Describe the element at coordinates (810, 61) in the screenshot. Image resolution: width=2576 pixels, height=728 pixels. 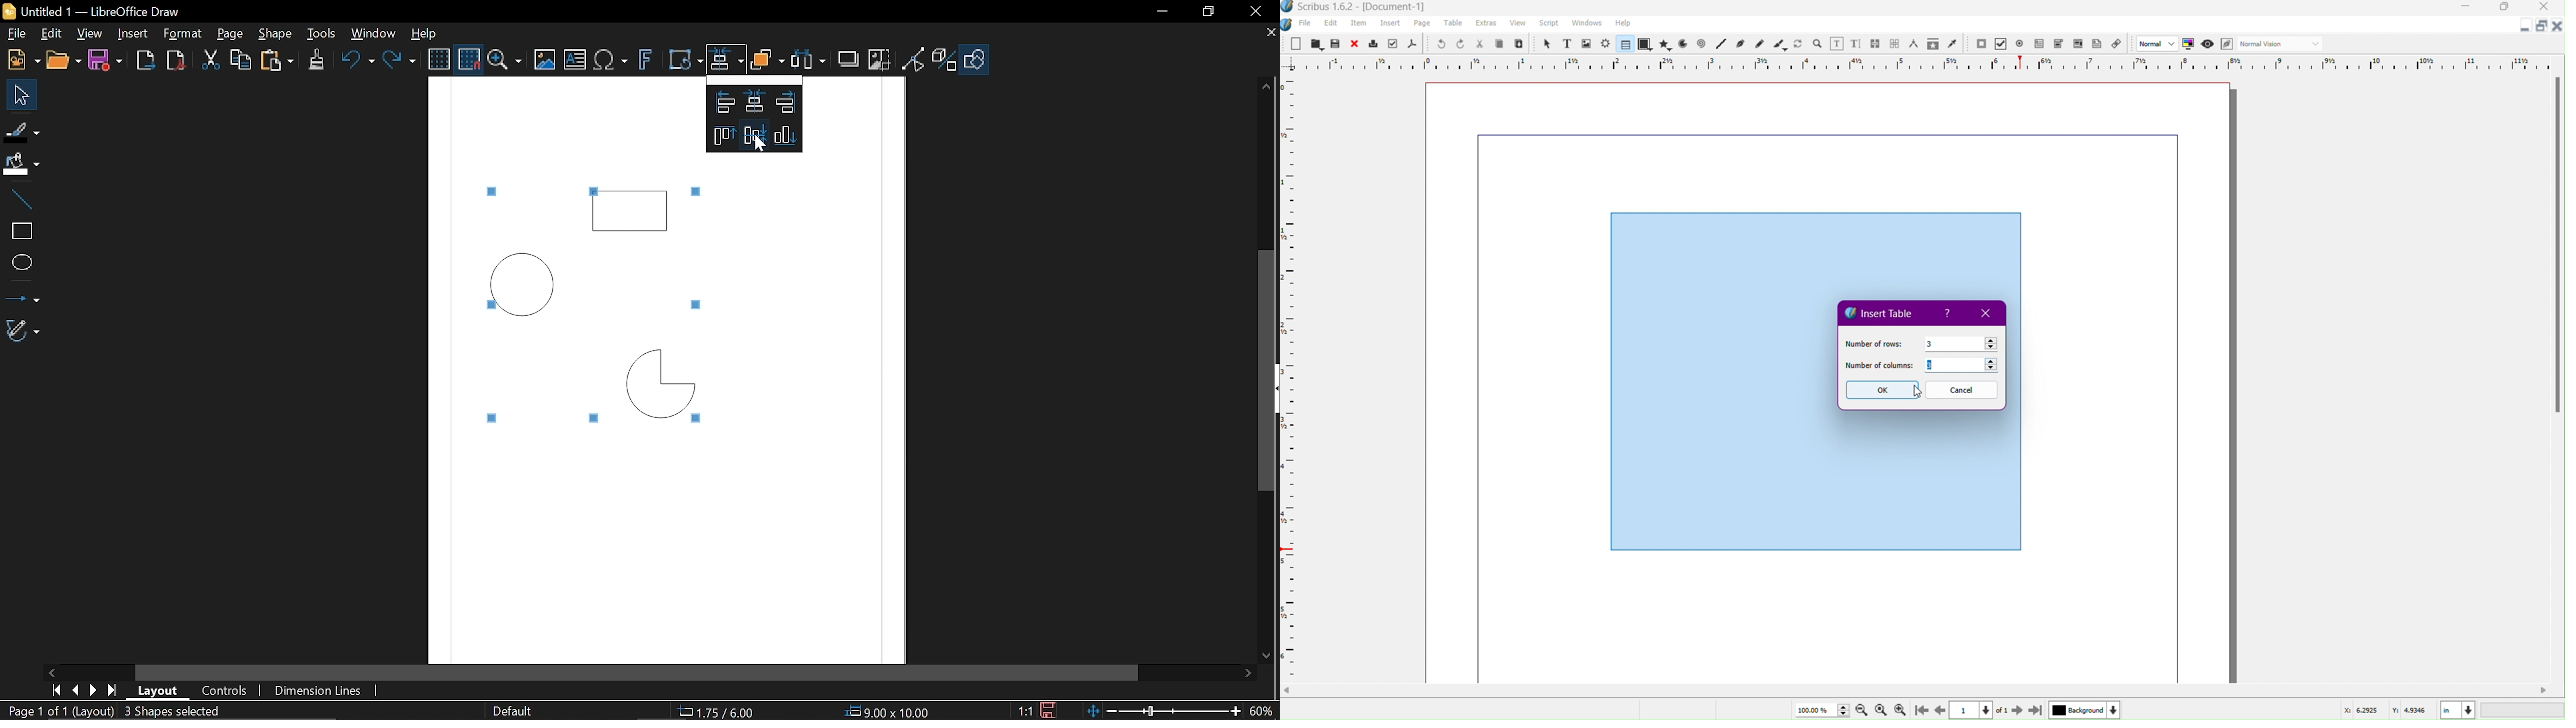
I see `Select at least three objects to distribute` at that location.